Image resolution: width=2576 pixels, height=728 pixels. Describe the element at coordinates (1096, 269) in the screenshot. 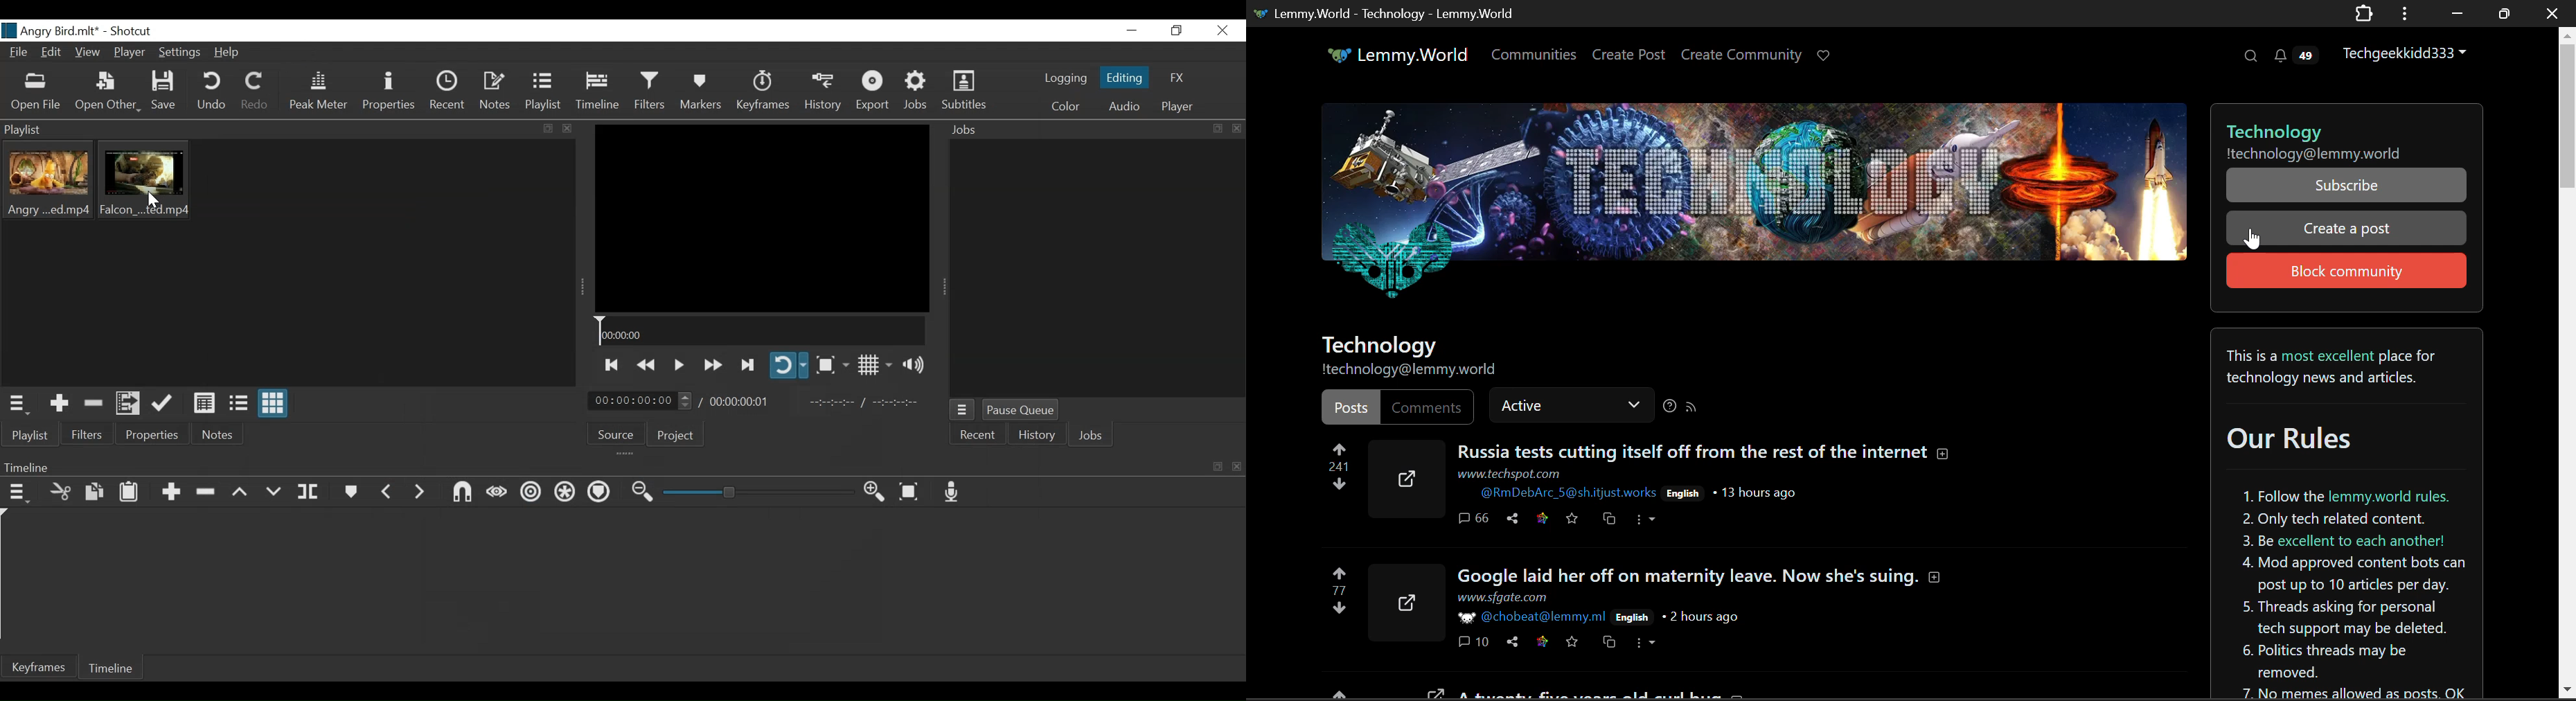

I see `Jobs Panel` at that location.